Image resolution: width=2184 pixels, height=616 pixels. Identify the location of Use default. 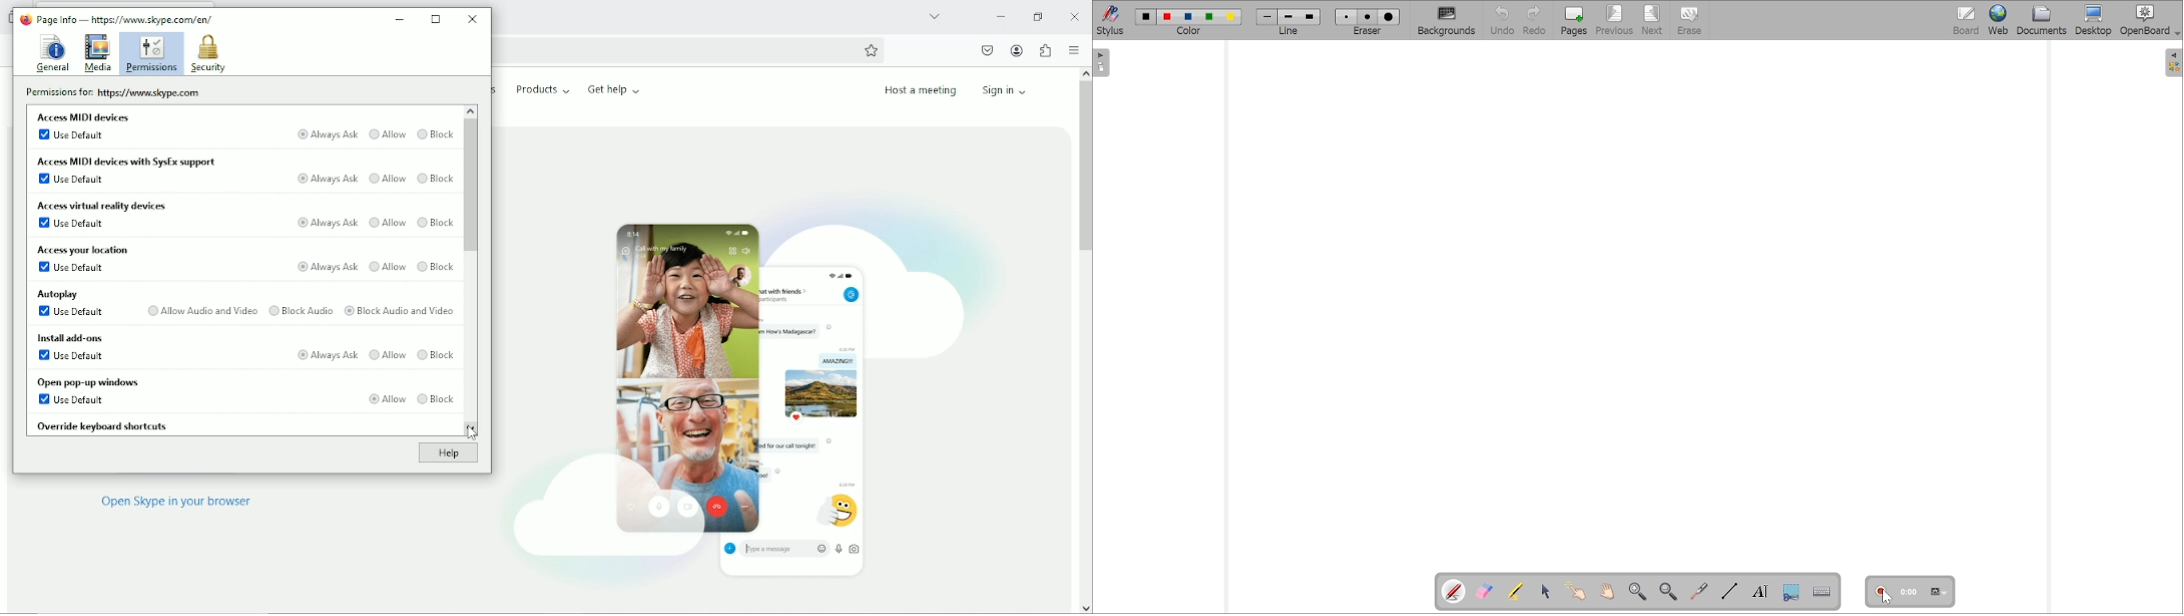
(72, 268).